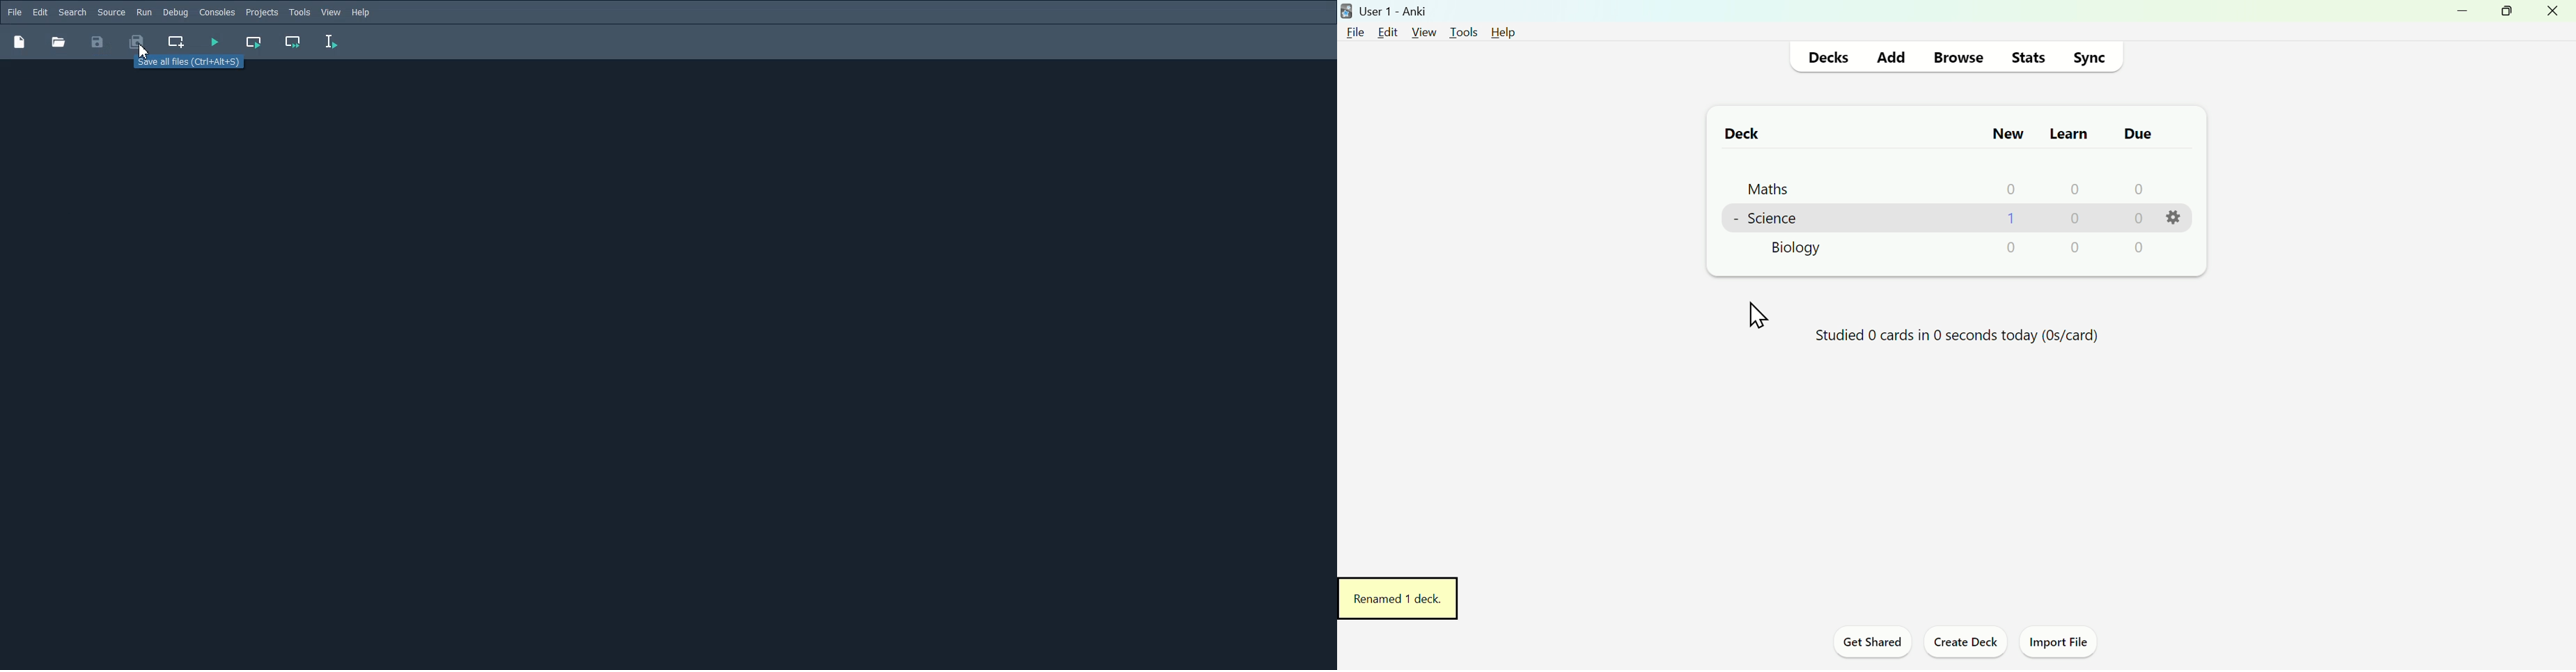 Image resolution: width=2576 pixels, height=672 pixels. What do you see at coordinates (1757, 317) in the screenshot?
I see `Cursor` at bounding box center [1757, 317].